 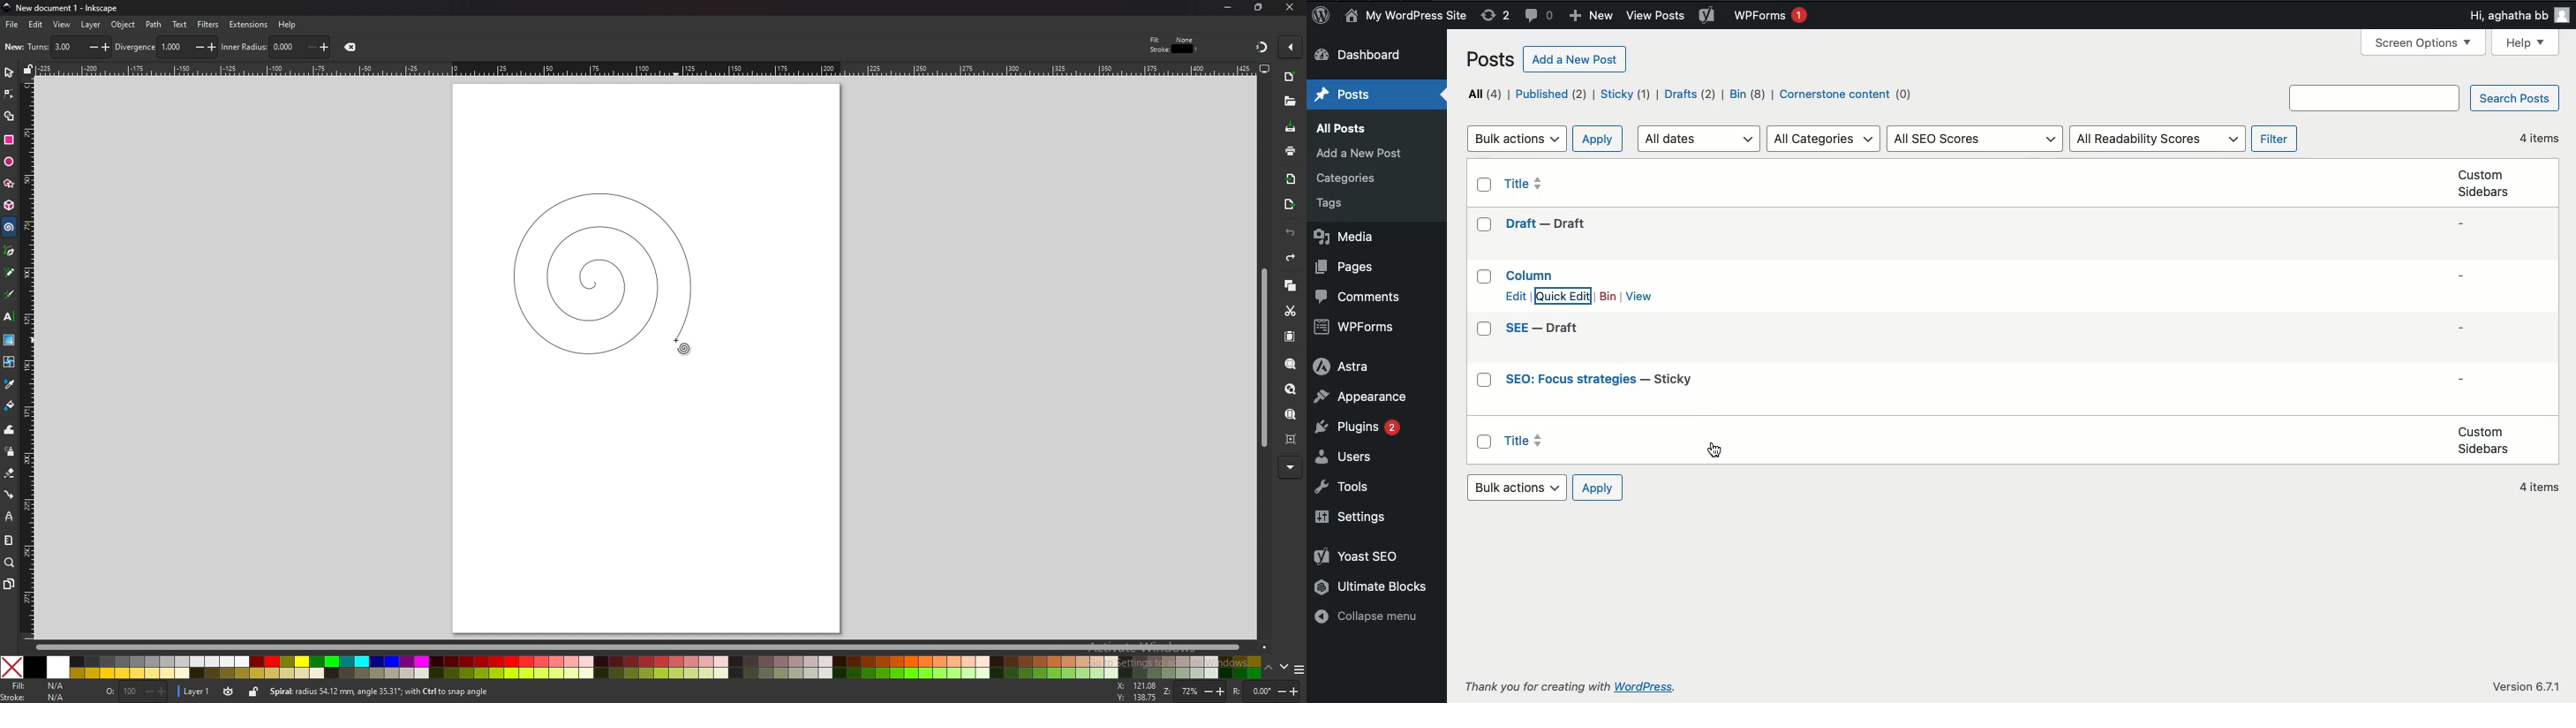 What do you see at coordinates (1518, 487) in the screenshot?
I see `Bulk actions` at bounding box center [1518, 487].